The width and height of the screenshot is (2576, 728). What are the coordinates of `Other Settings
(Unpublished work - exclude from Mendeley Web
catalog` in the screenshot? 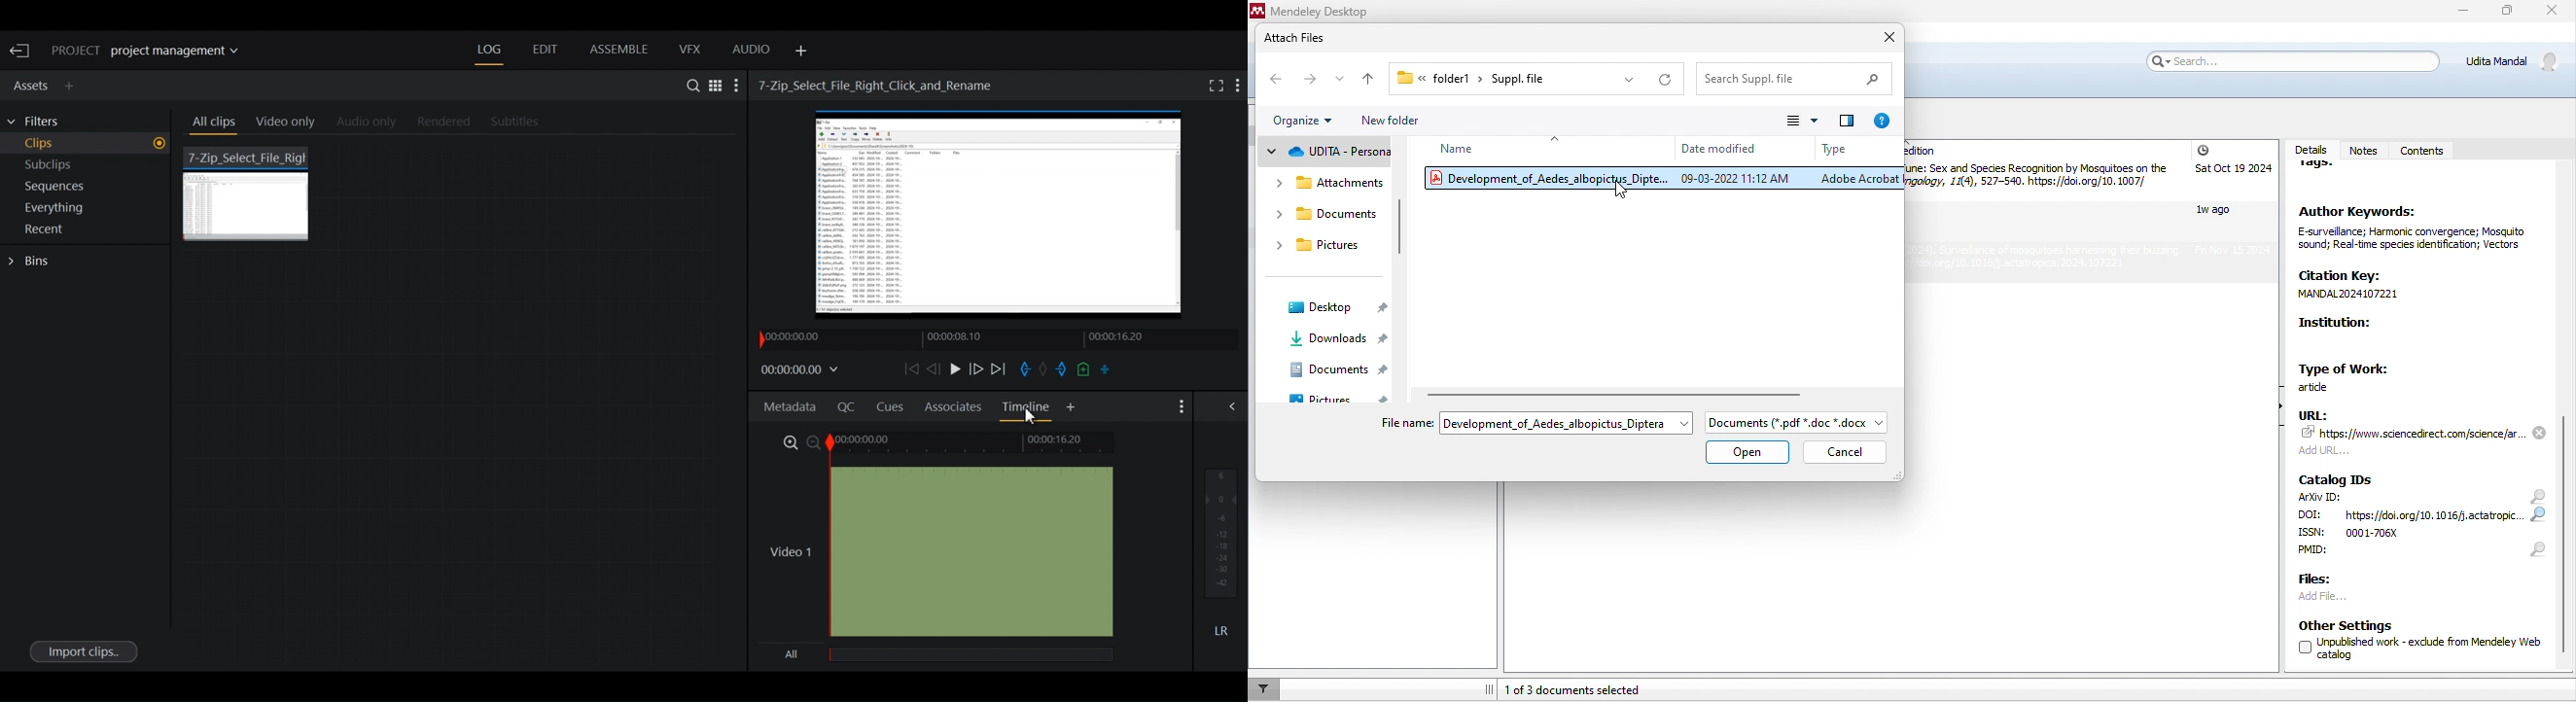 It's located at (2415, 643).